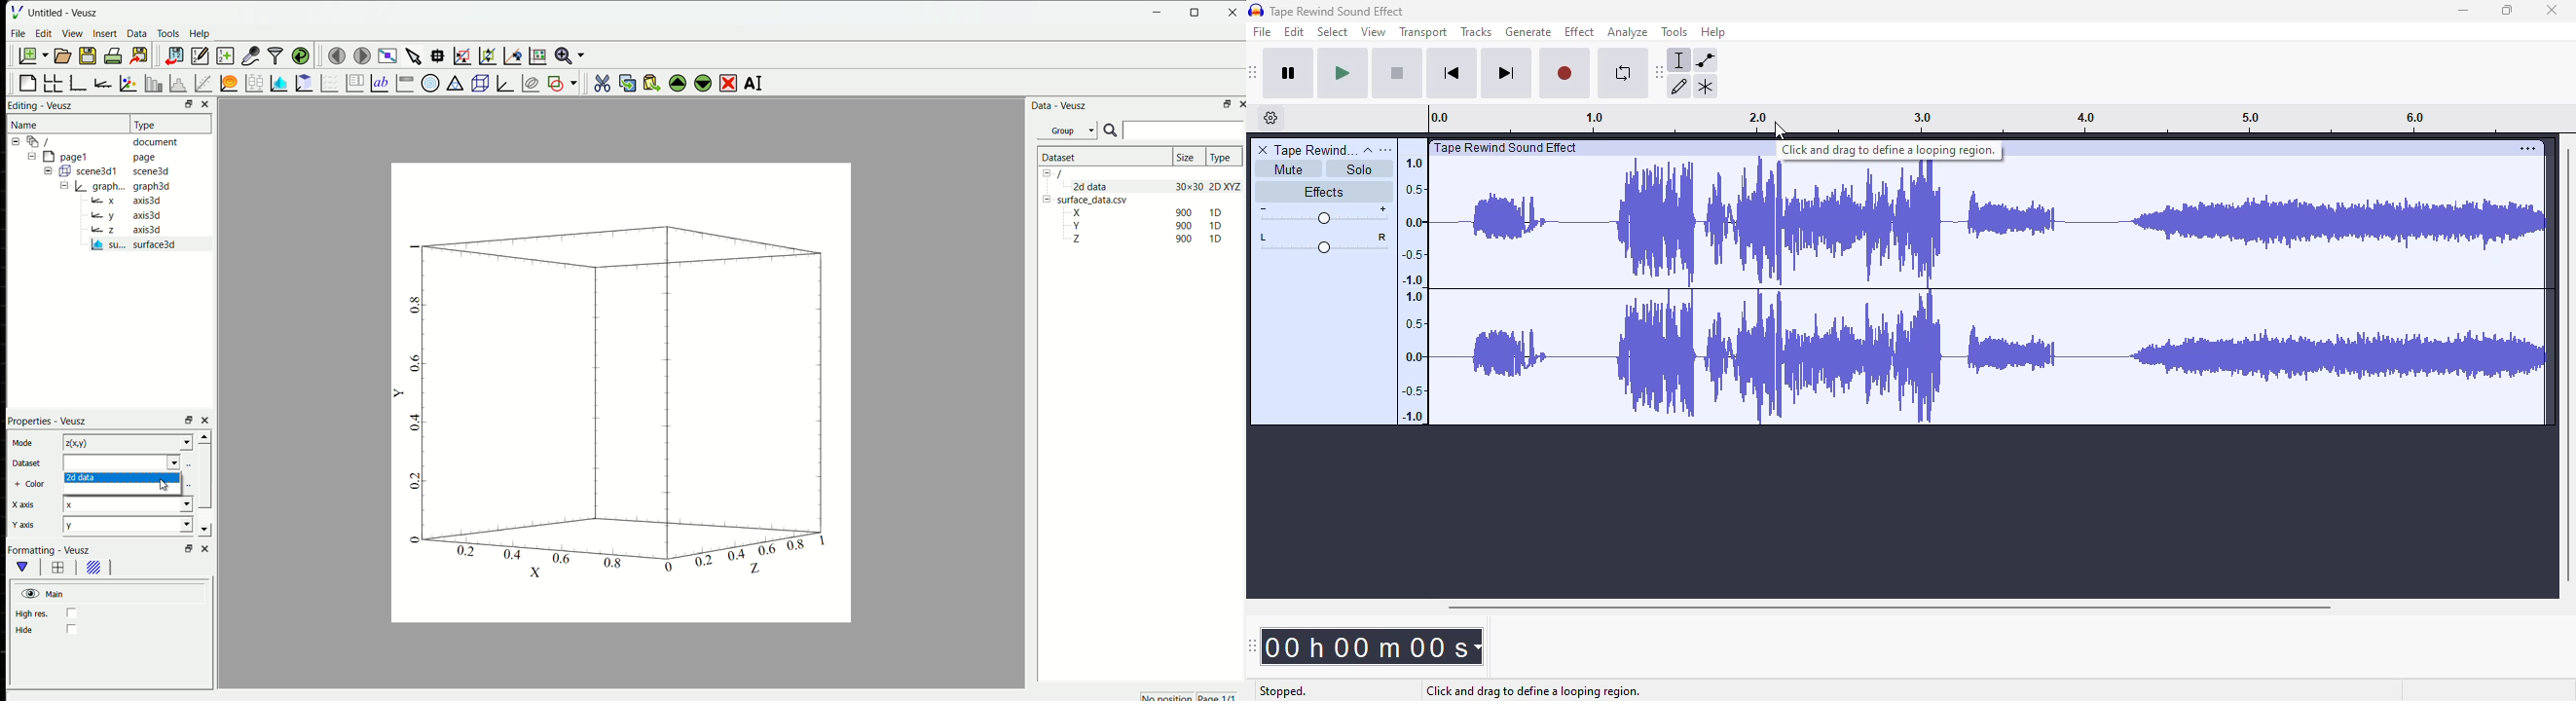  What do you see at coordinates (200, 34) in the screenshot?
I see `Help` at bounding box center [200, 34].